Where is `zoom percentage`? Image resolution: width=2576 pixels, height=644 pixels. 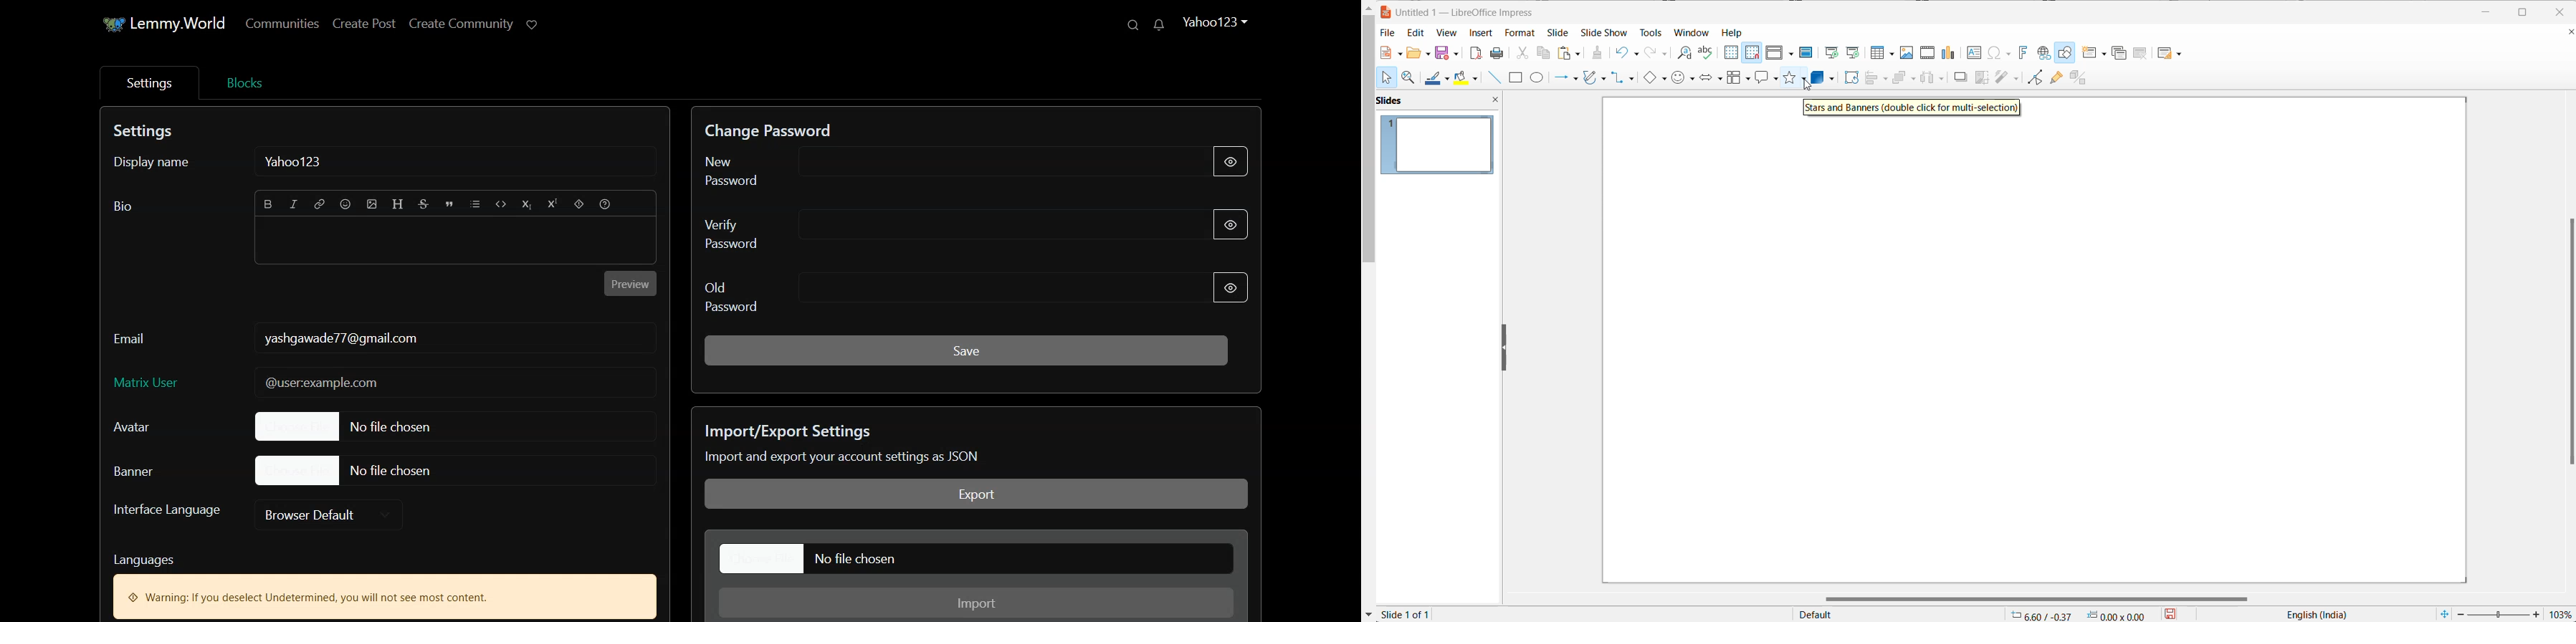
zoom percentage is located at coordinates (2562, 614).